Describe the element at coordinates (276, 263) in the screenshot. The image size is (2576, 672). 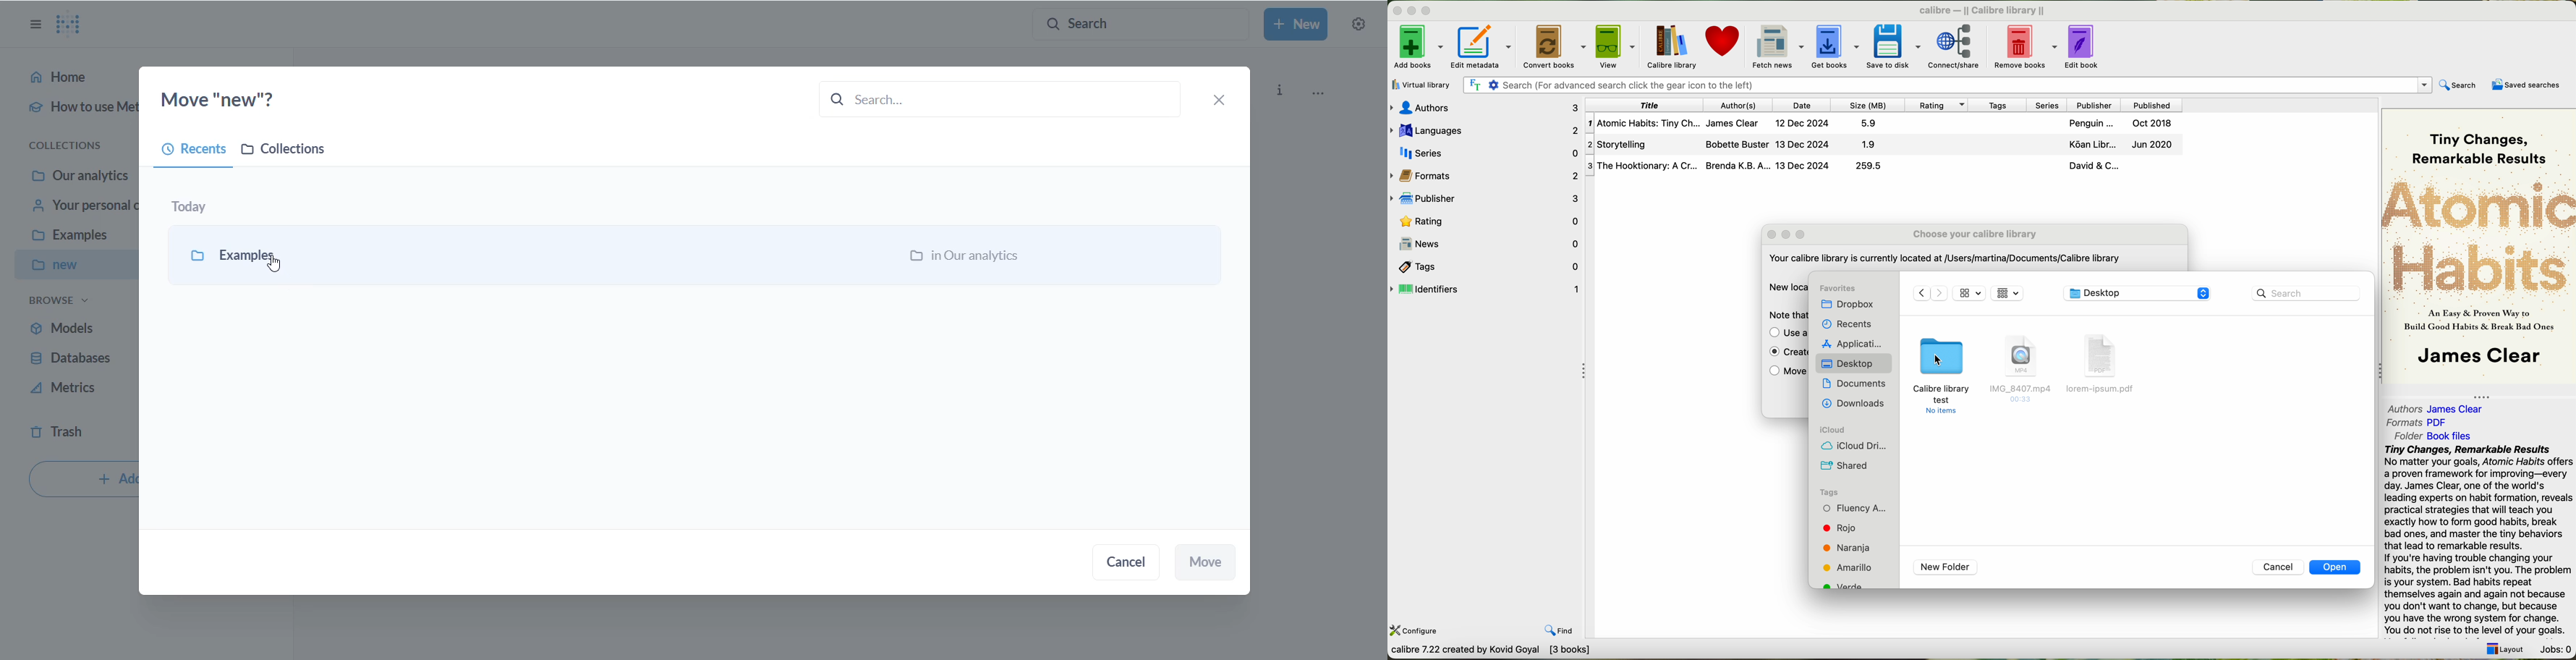
I see `CURSOR` at that location.